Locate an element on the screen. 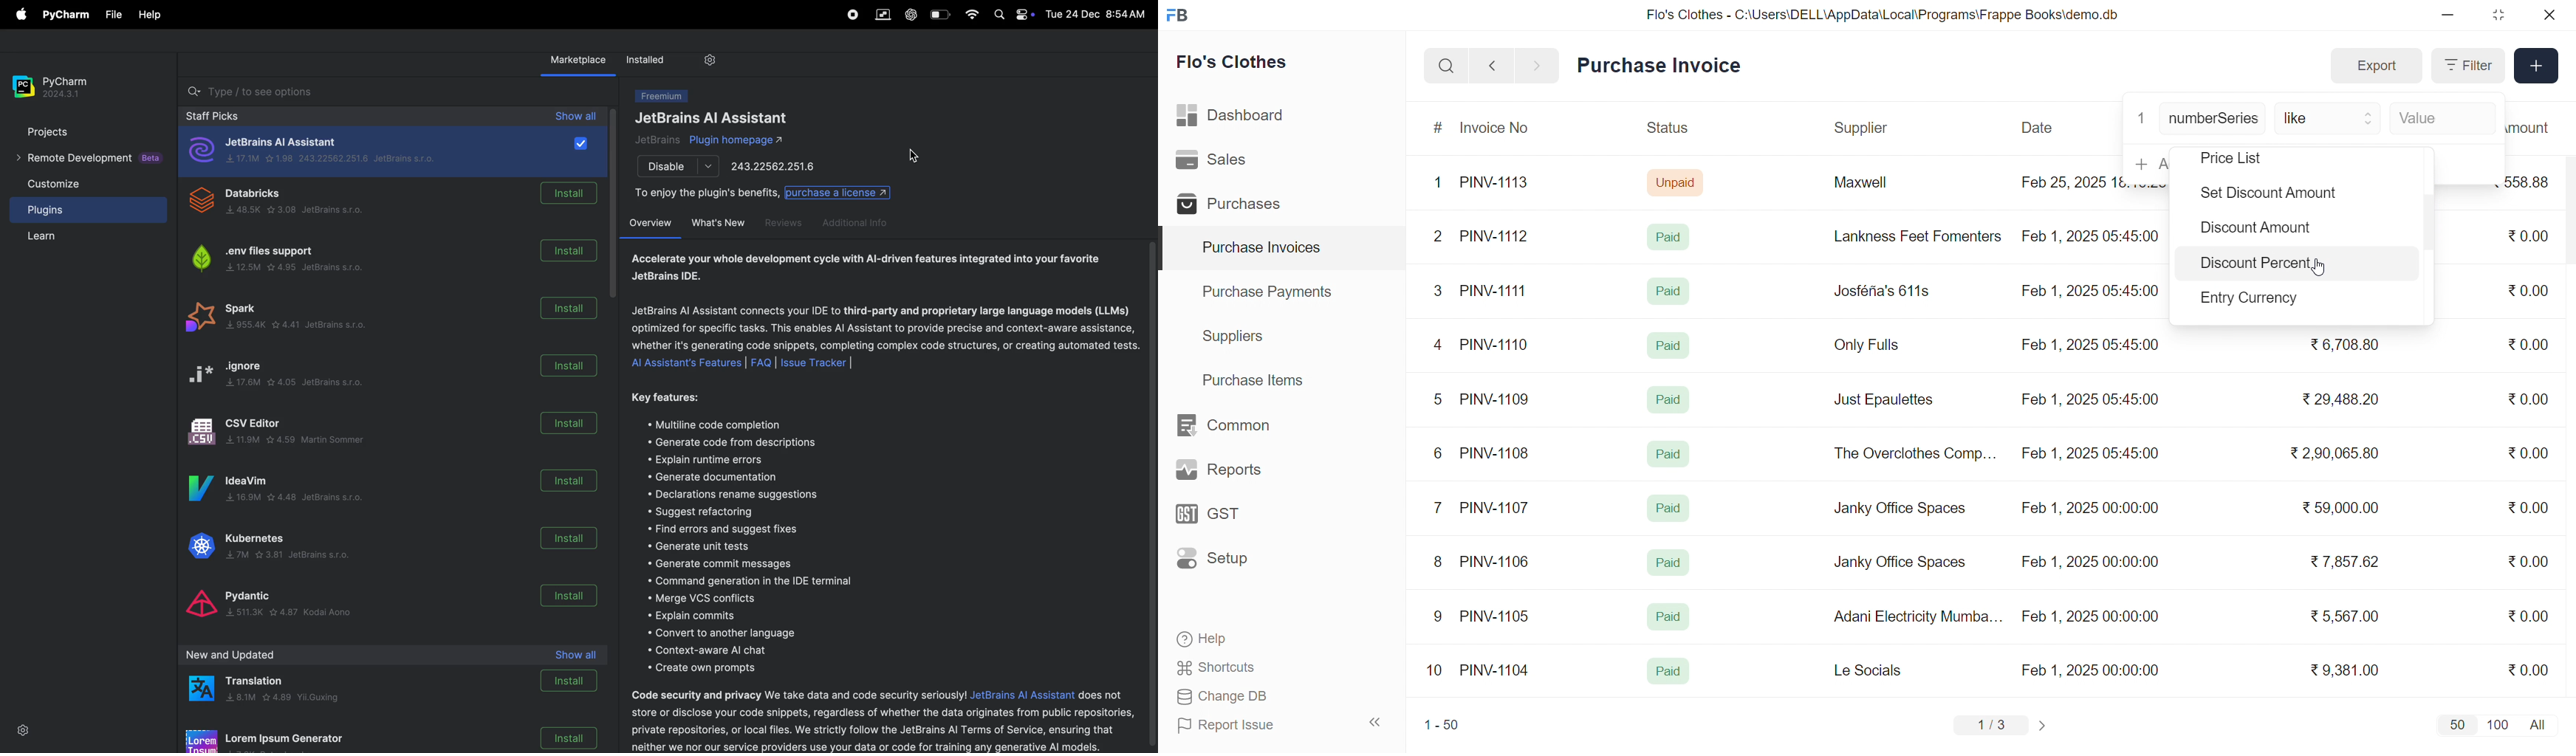 The height and width of the screenshot is (756, 2576). logo is located at coordinates (1181, 16).